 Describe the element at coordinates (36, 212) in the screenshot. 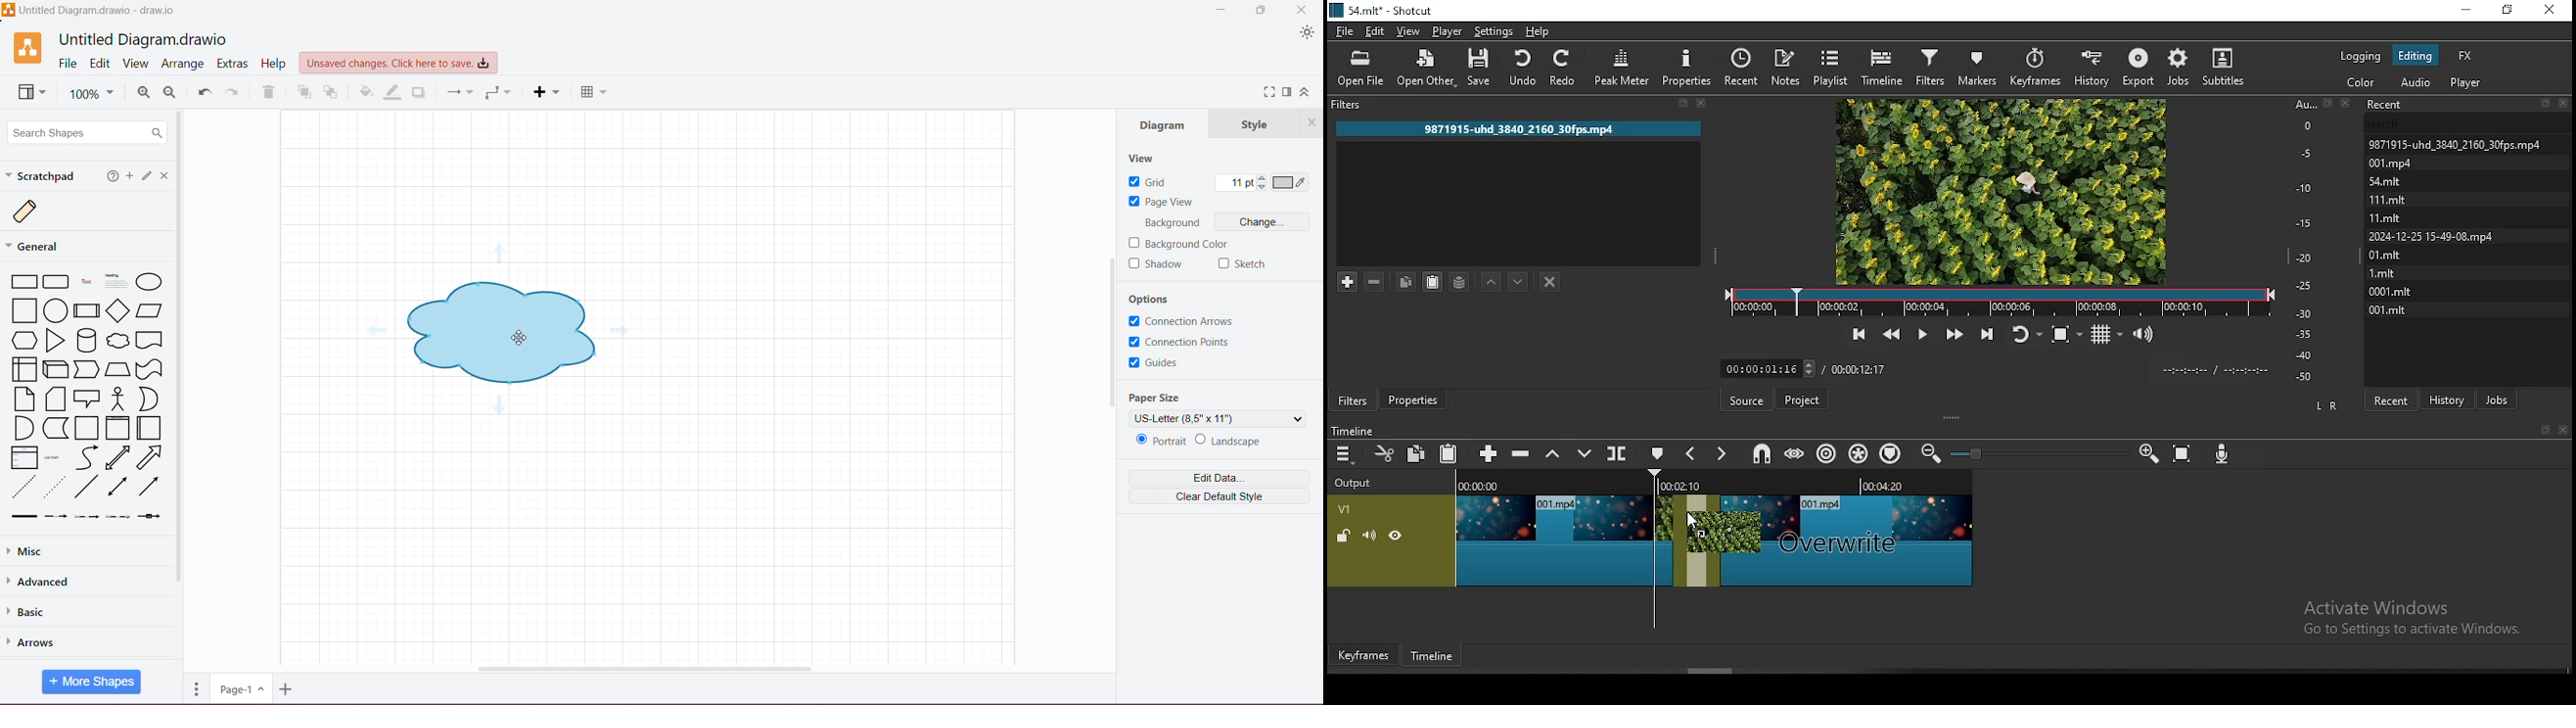

I see `Scratch Image` at that location.